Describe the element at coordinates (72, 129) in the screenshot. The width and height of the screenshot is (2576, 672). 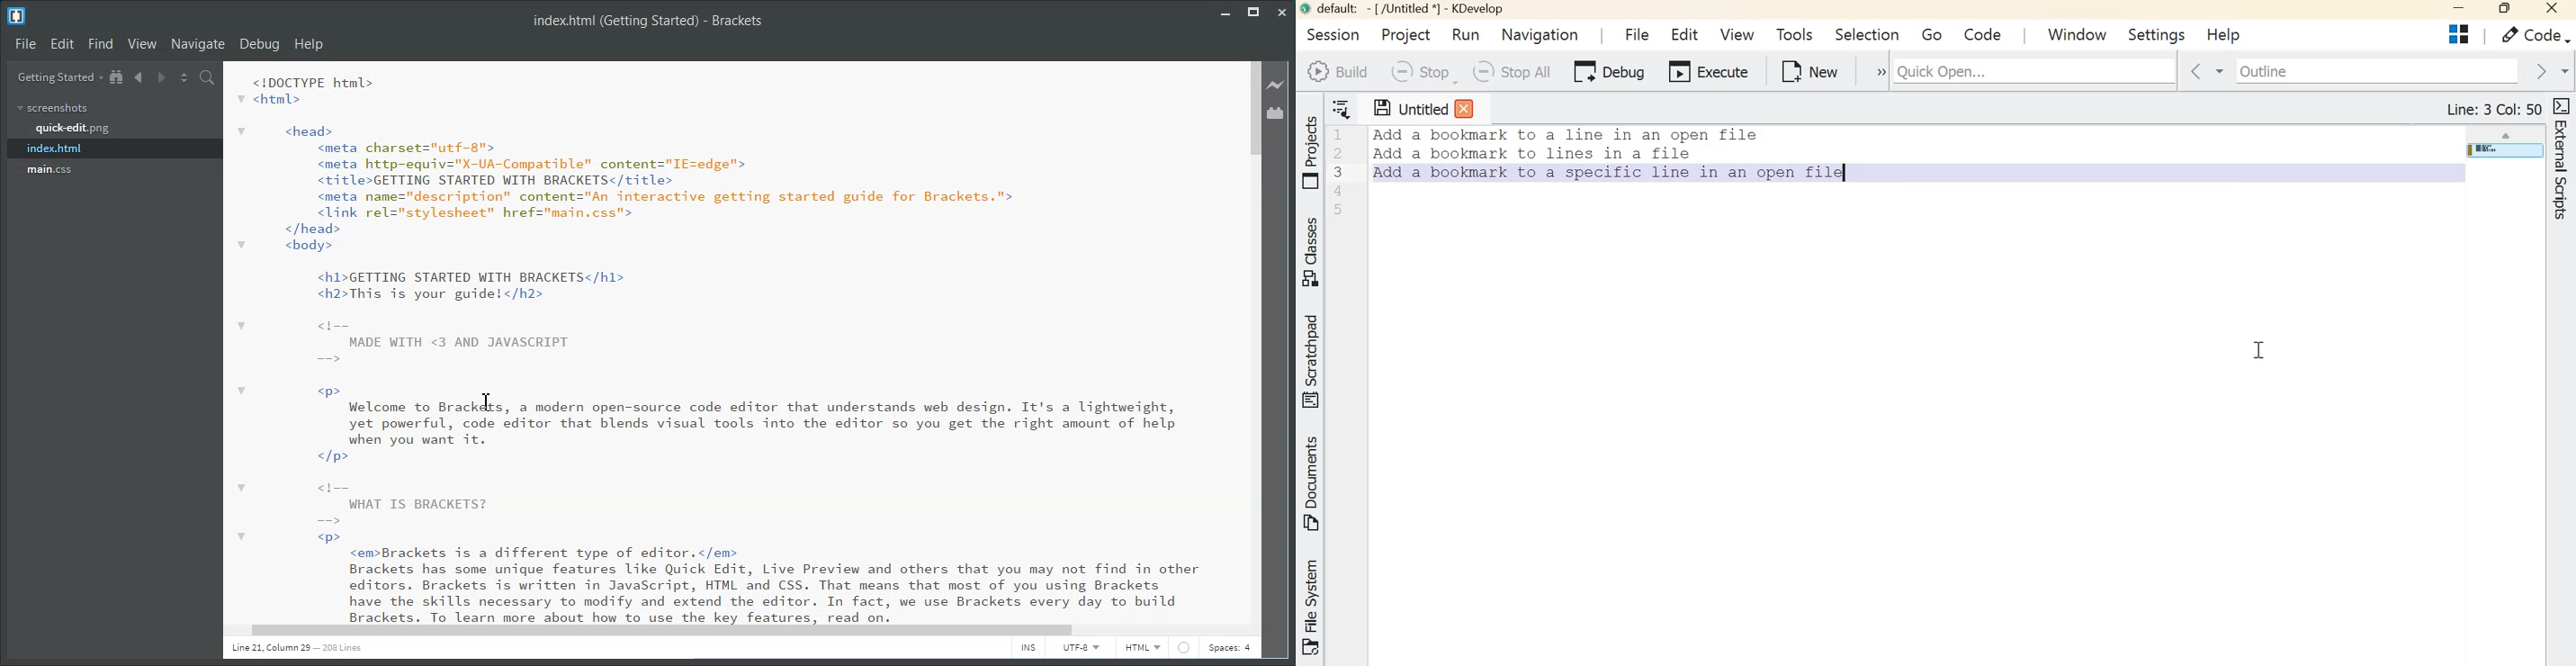
I see `quick-edit.png` at that location.